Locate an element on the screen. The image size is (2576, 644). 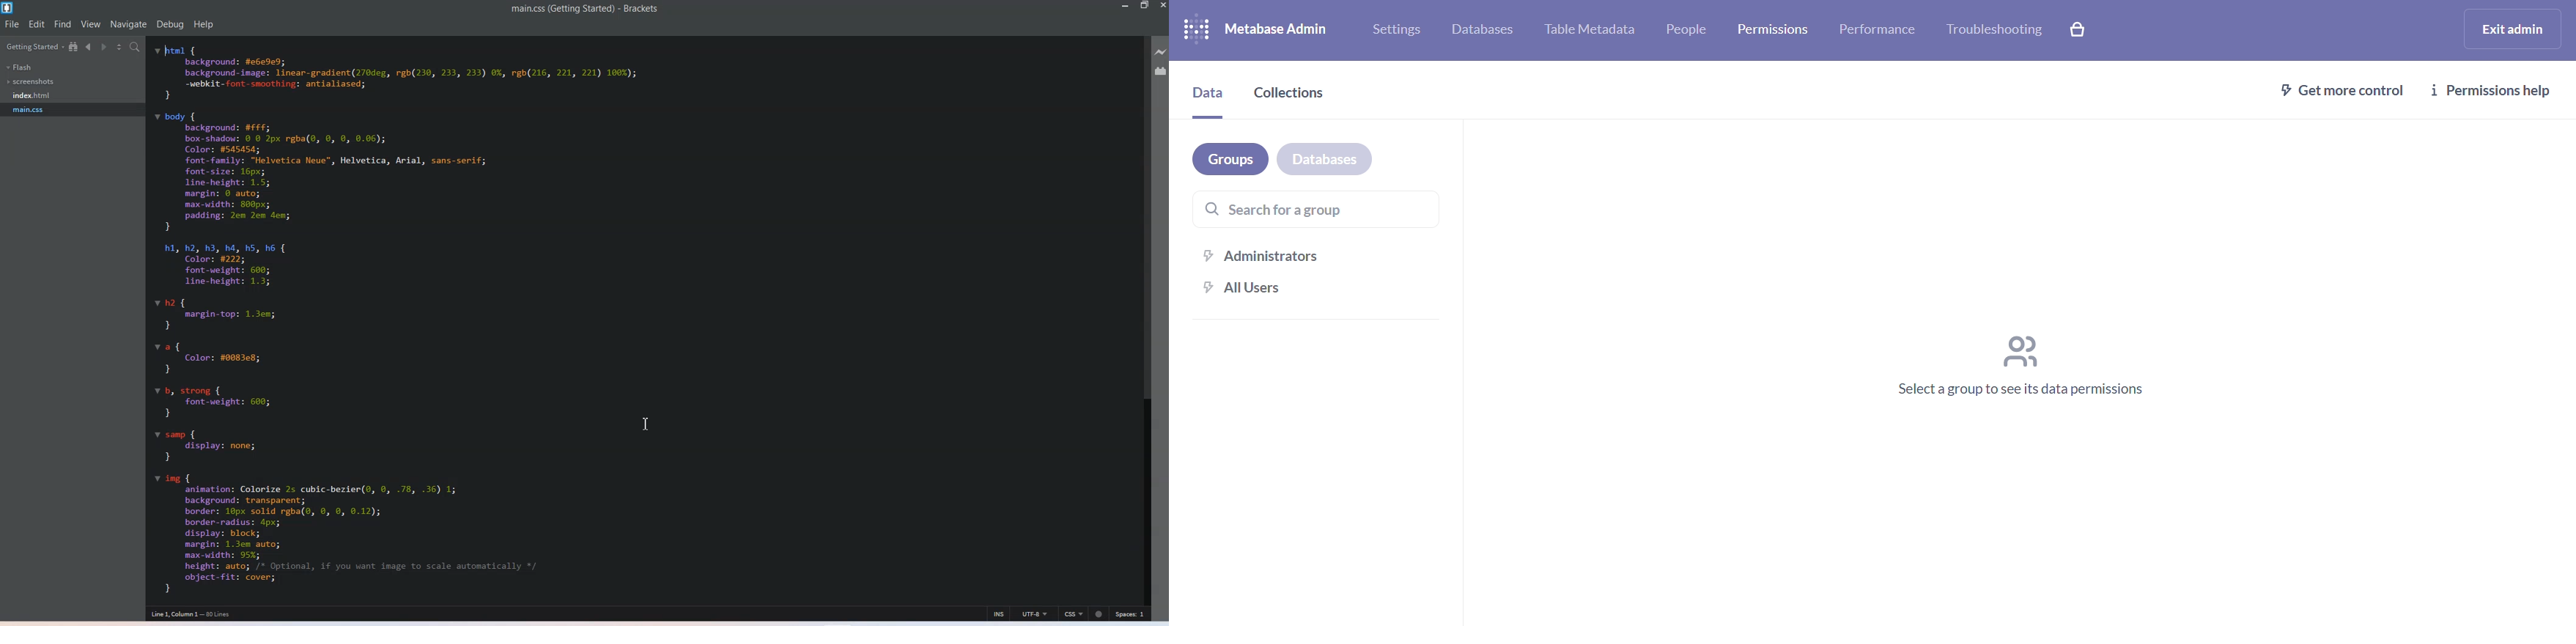
Navigate is located at coordinates (130, 24).